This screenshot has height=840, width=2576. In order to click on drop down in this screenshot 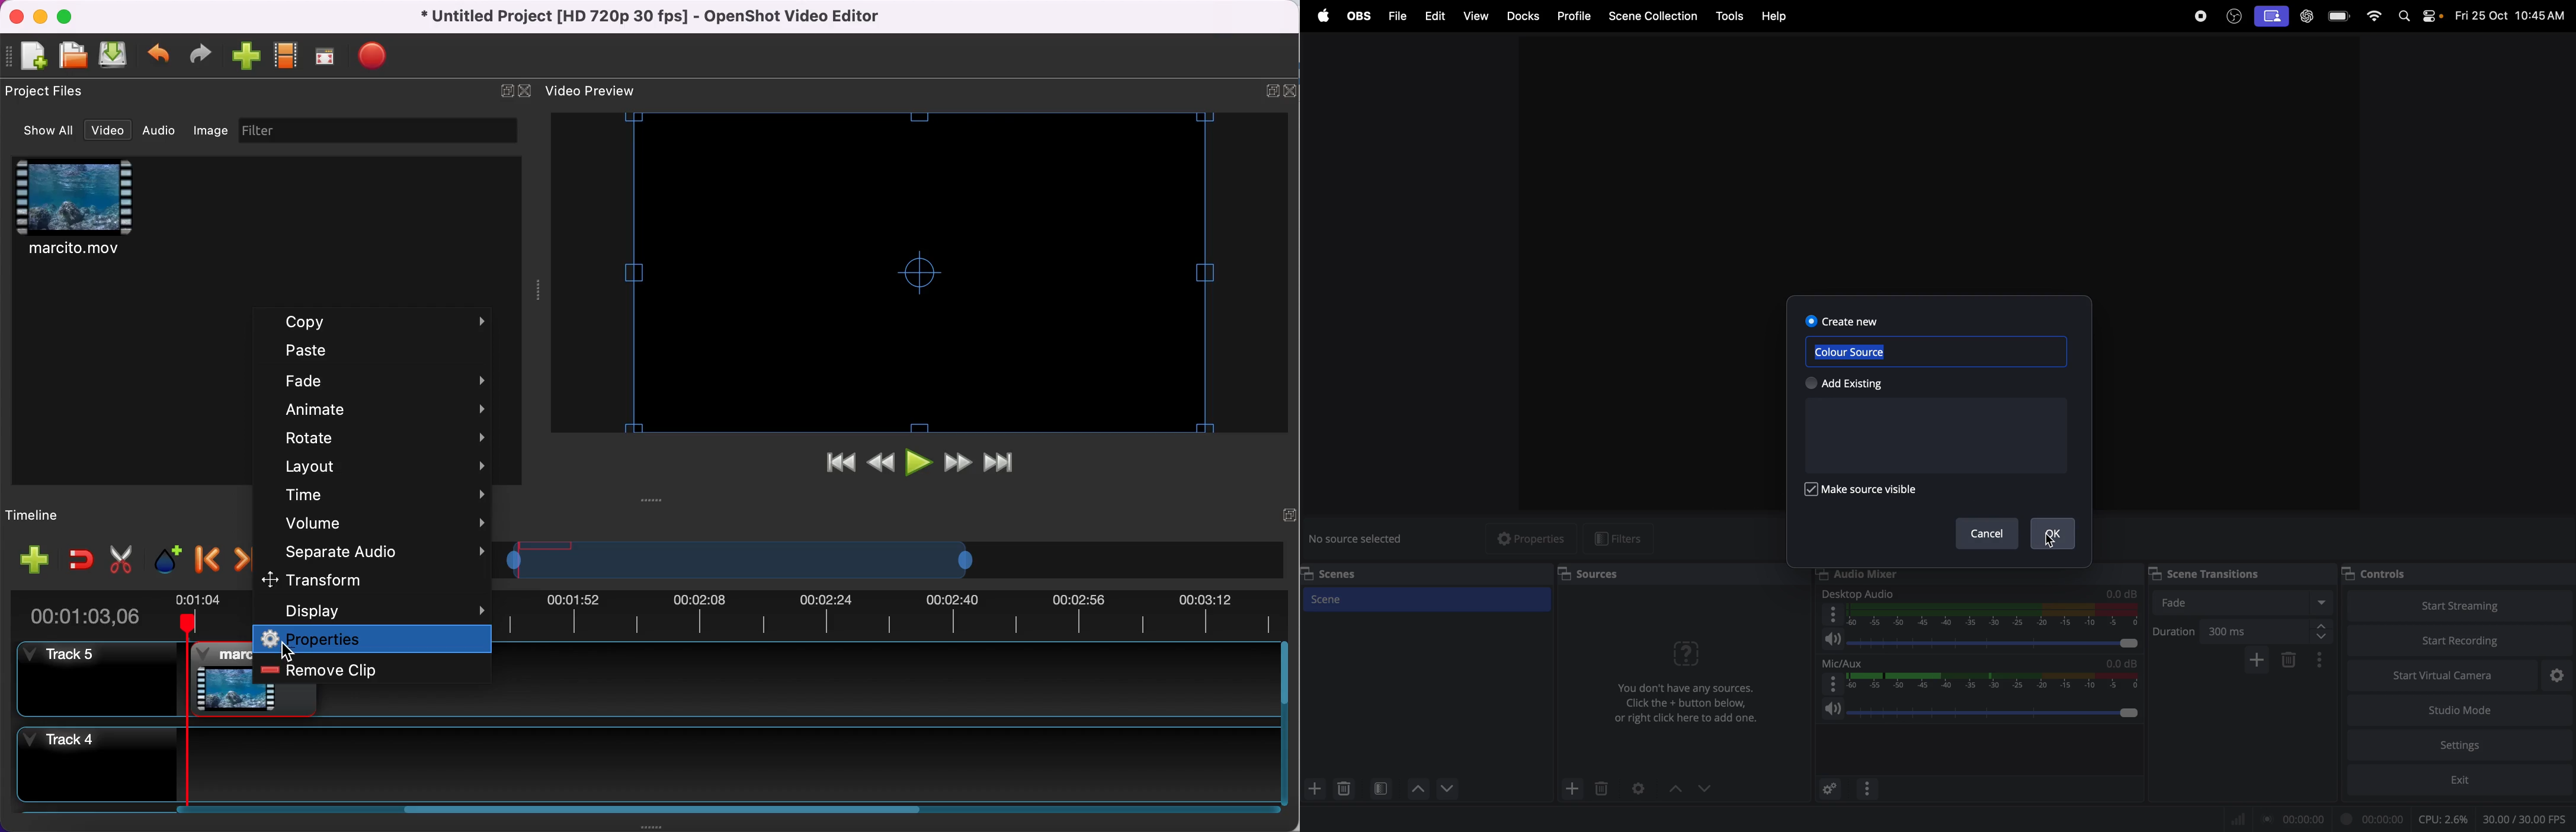, I will do `click(1712, 788)`.